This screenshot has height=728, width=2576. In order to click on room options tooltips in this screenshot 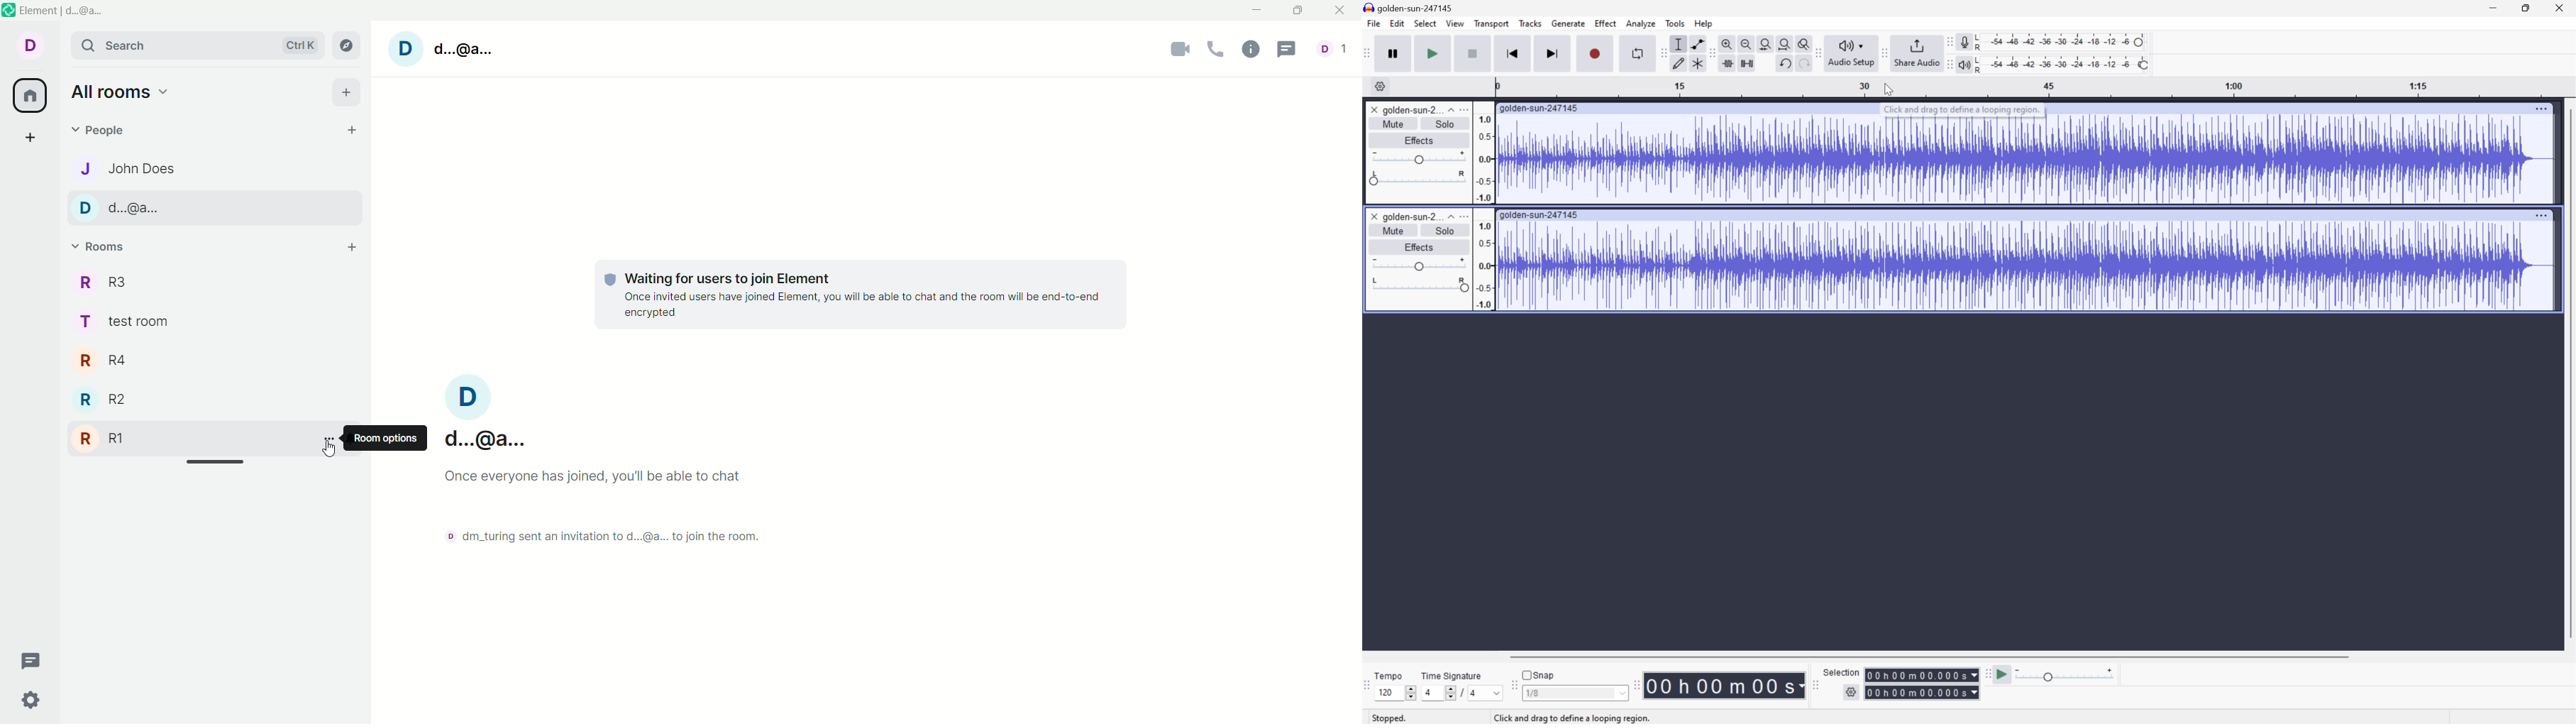, I will do `click(382, 437)`.